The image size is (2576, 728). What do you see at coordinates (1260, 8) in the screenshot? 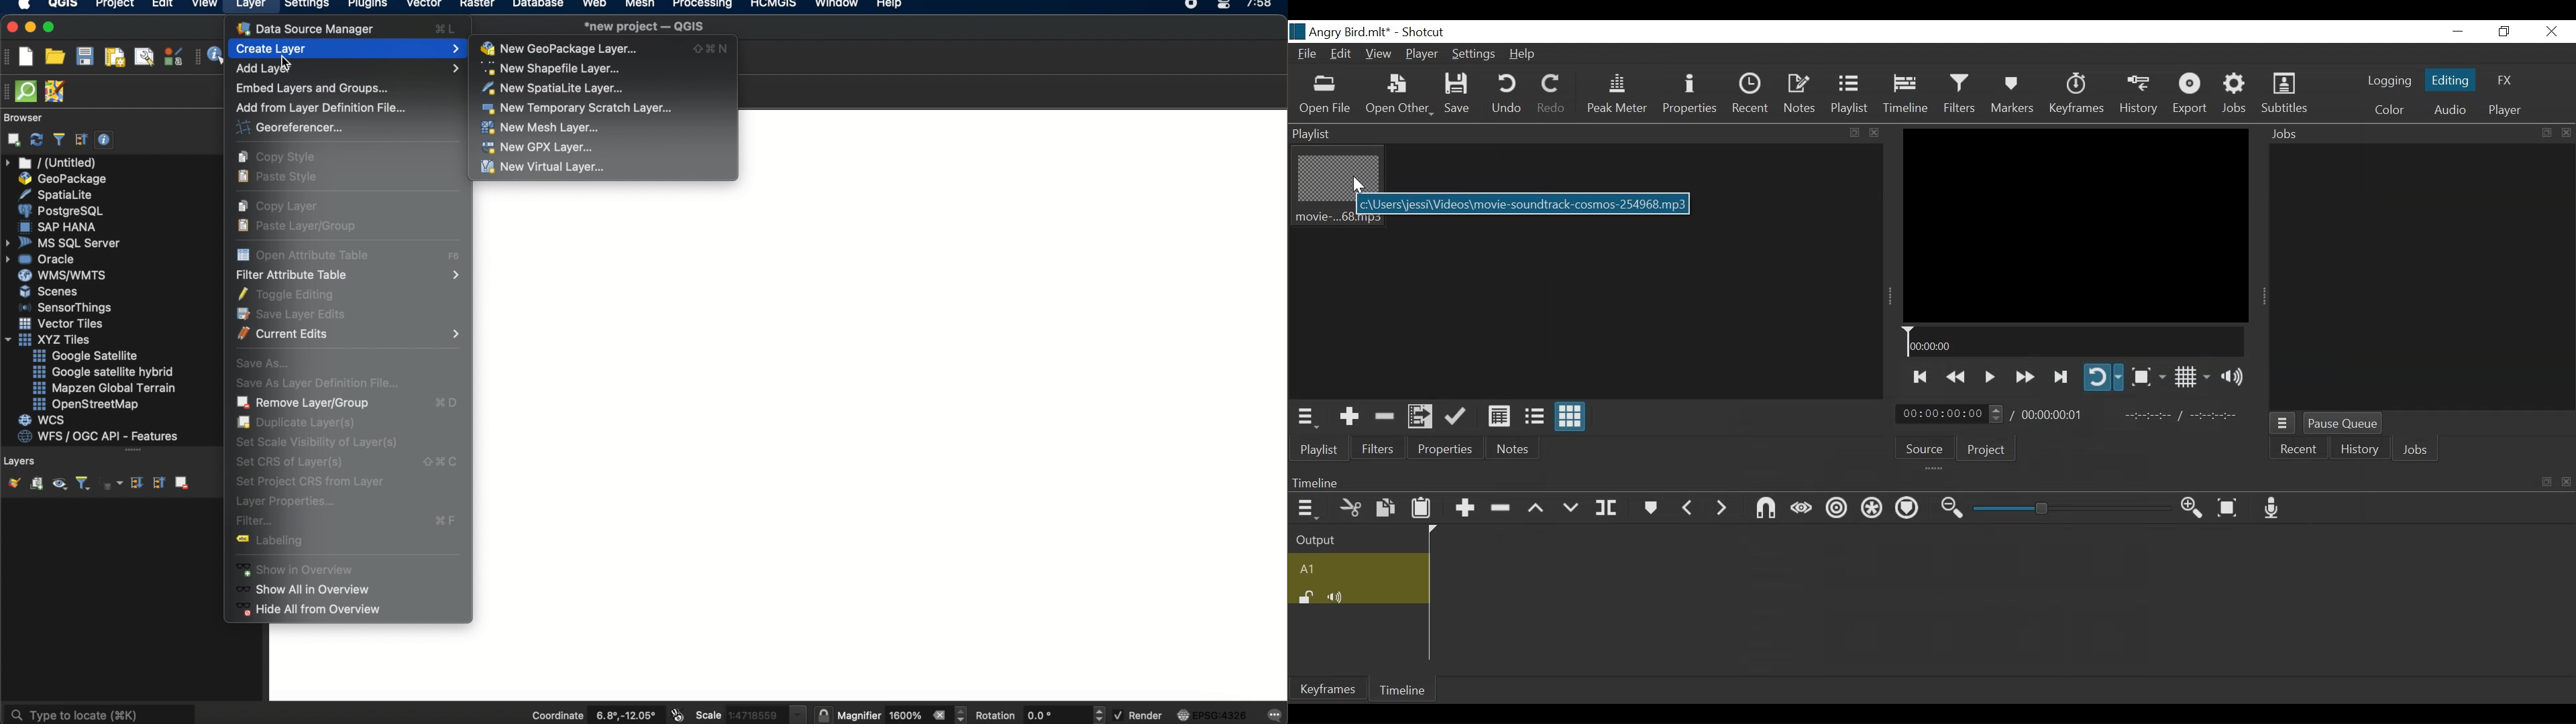
I see `7:58` at bounding box center [1260, 8].